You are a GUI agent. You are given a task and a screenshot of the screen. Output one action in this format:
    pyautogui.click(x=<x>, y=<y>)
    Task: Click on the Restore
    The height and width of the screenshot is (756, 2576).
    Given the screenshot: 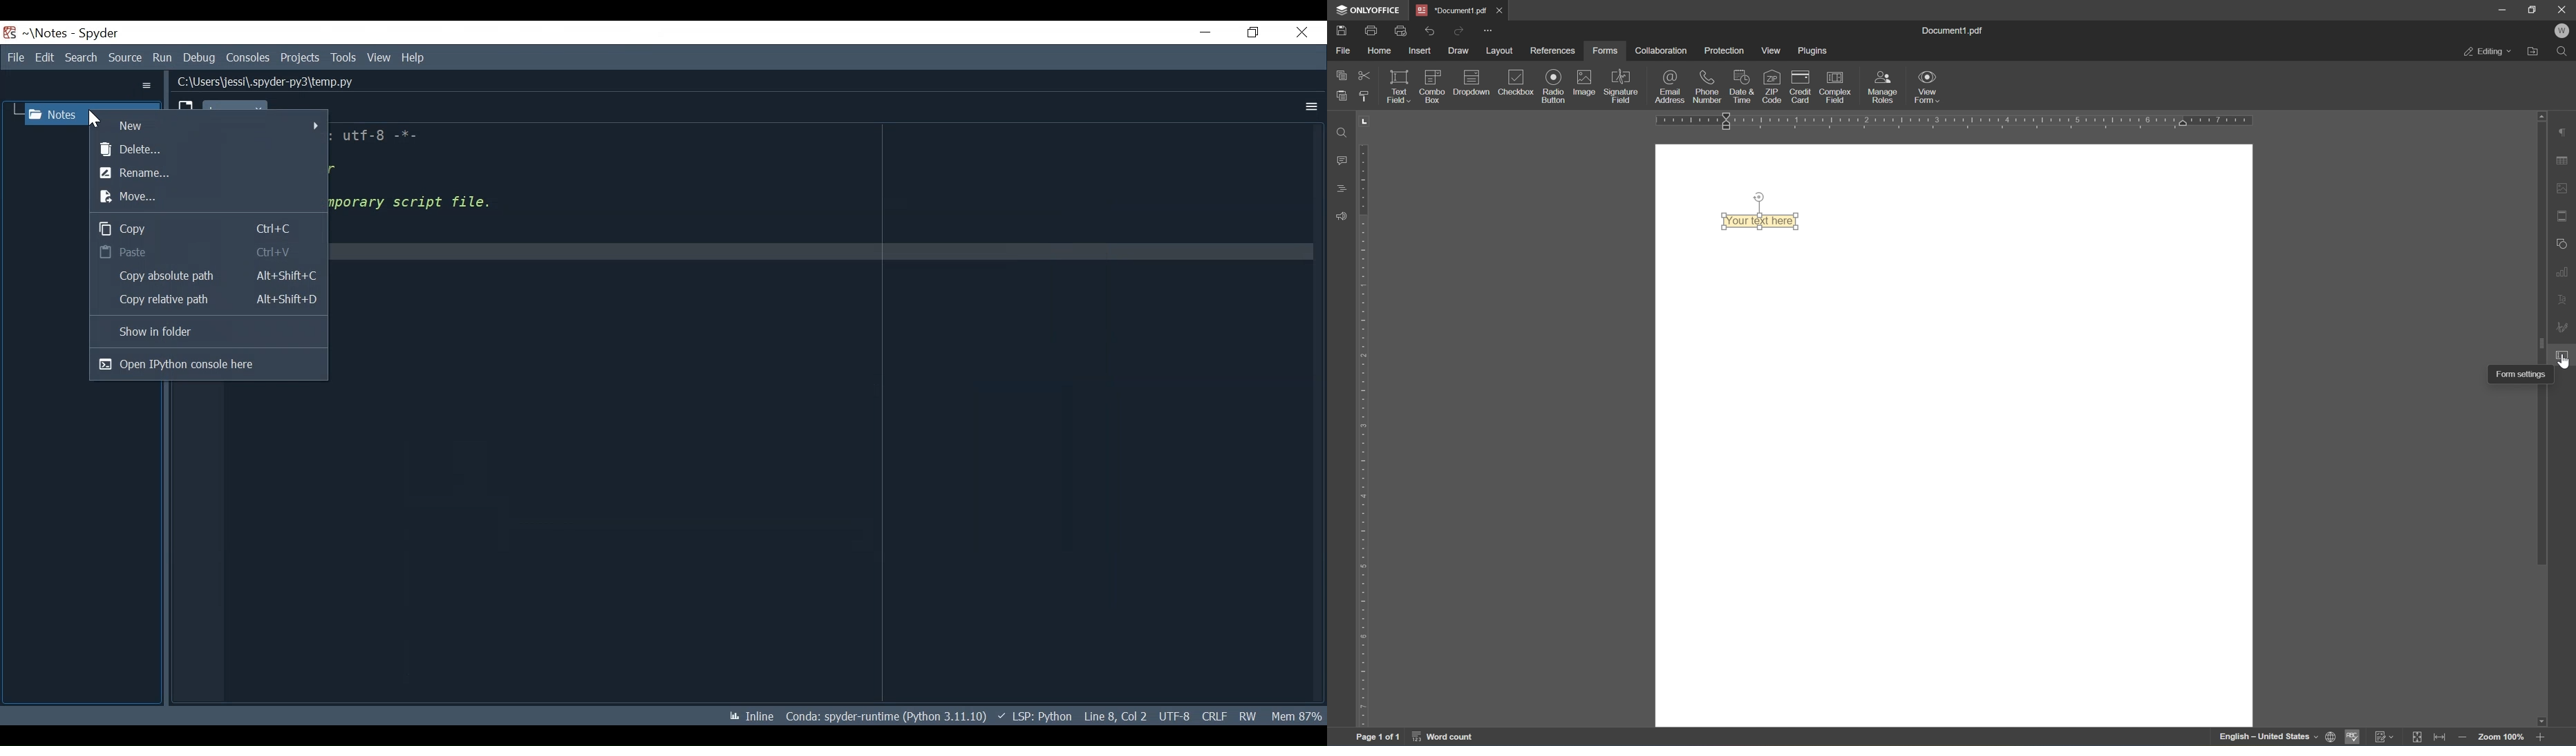 What is the action you would take?
    pyautogui.click(x=1254, y=32)
    